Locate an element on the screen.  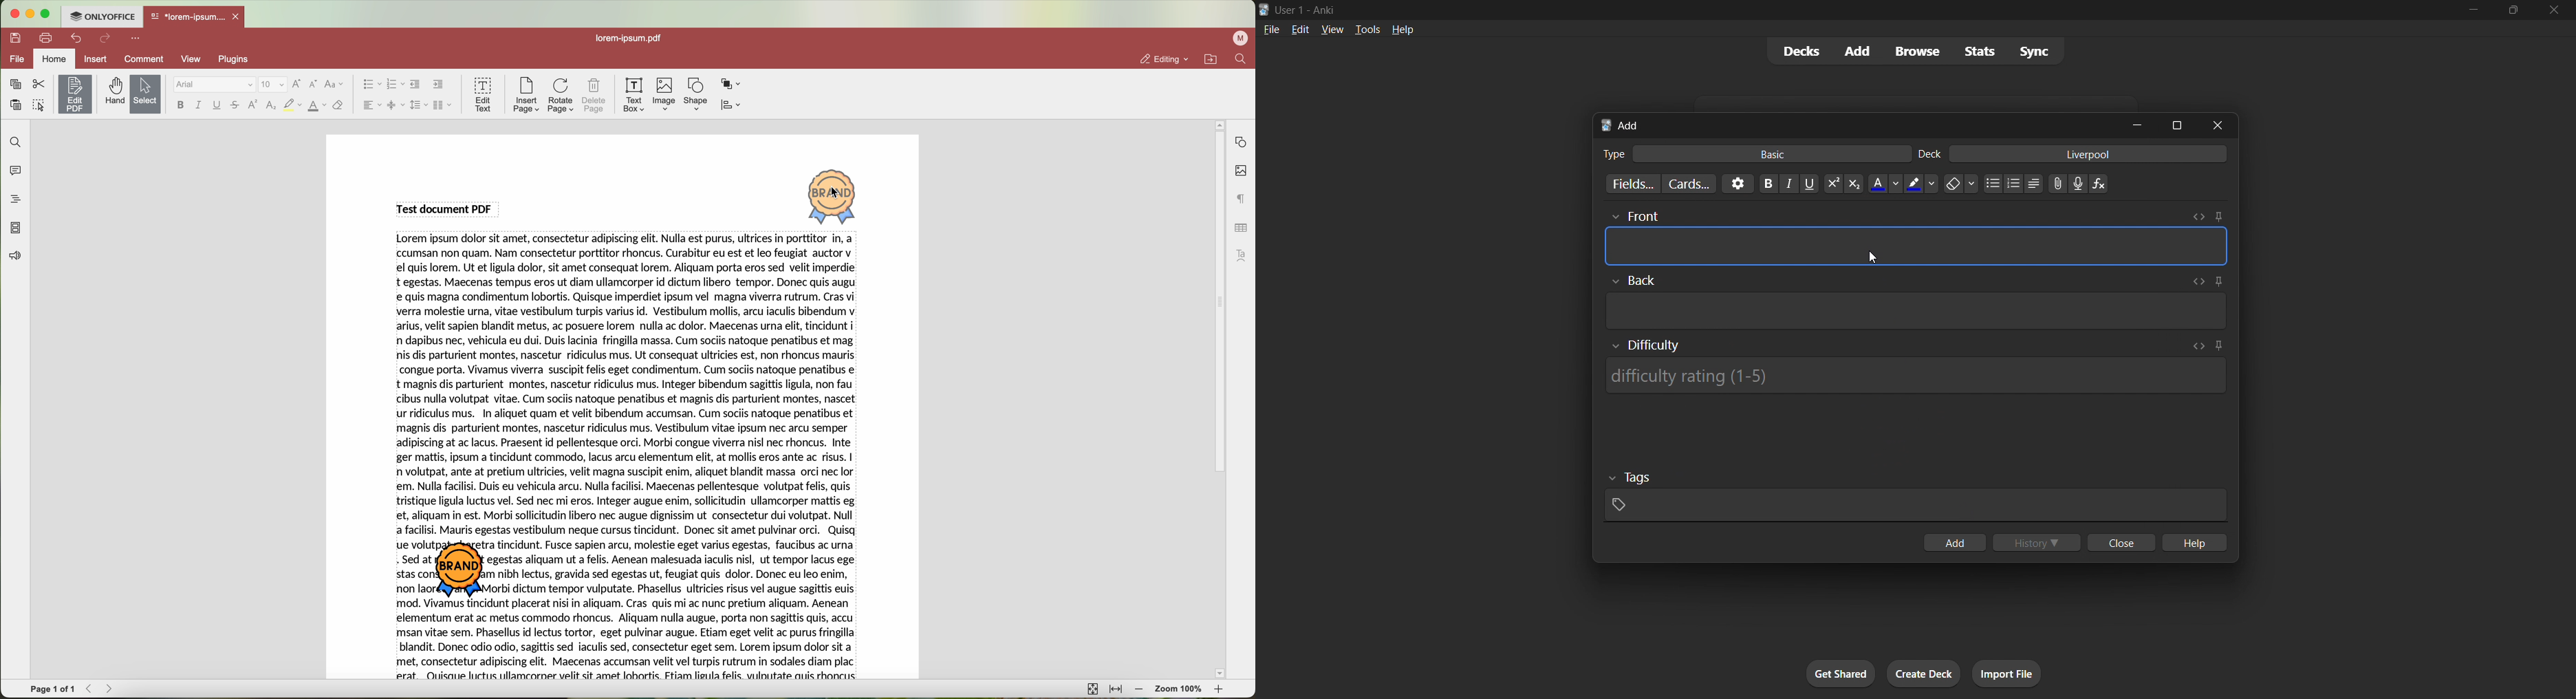
Equation is located at coordinates (2099, 184).